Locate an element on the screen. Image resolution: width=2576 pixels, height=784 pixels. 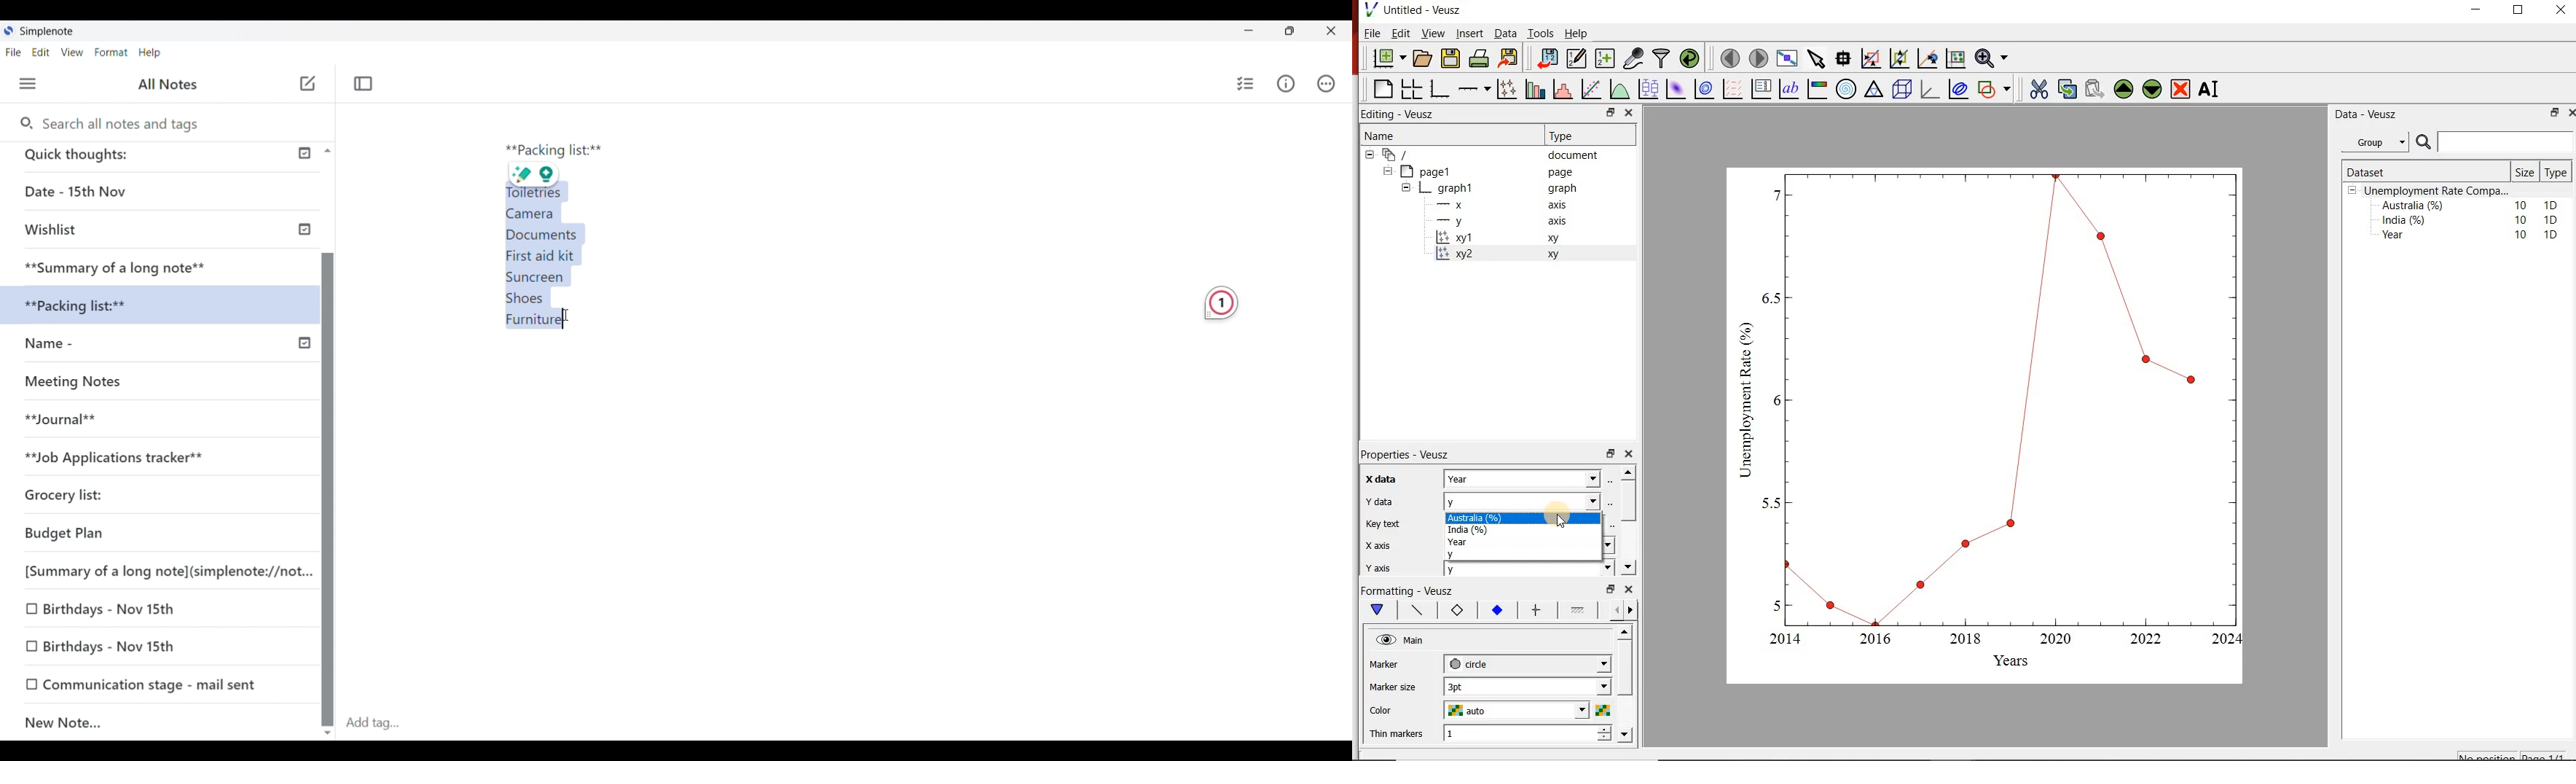
Format menu is located at coordinates (112, 53).